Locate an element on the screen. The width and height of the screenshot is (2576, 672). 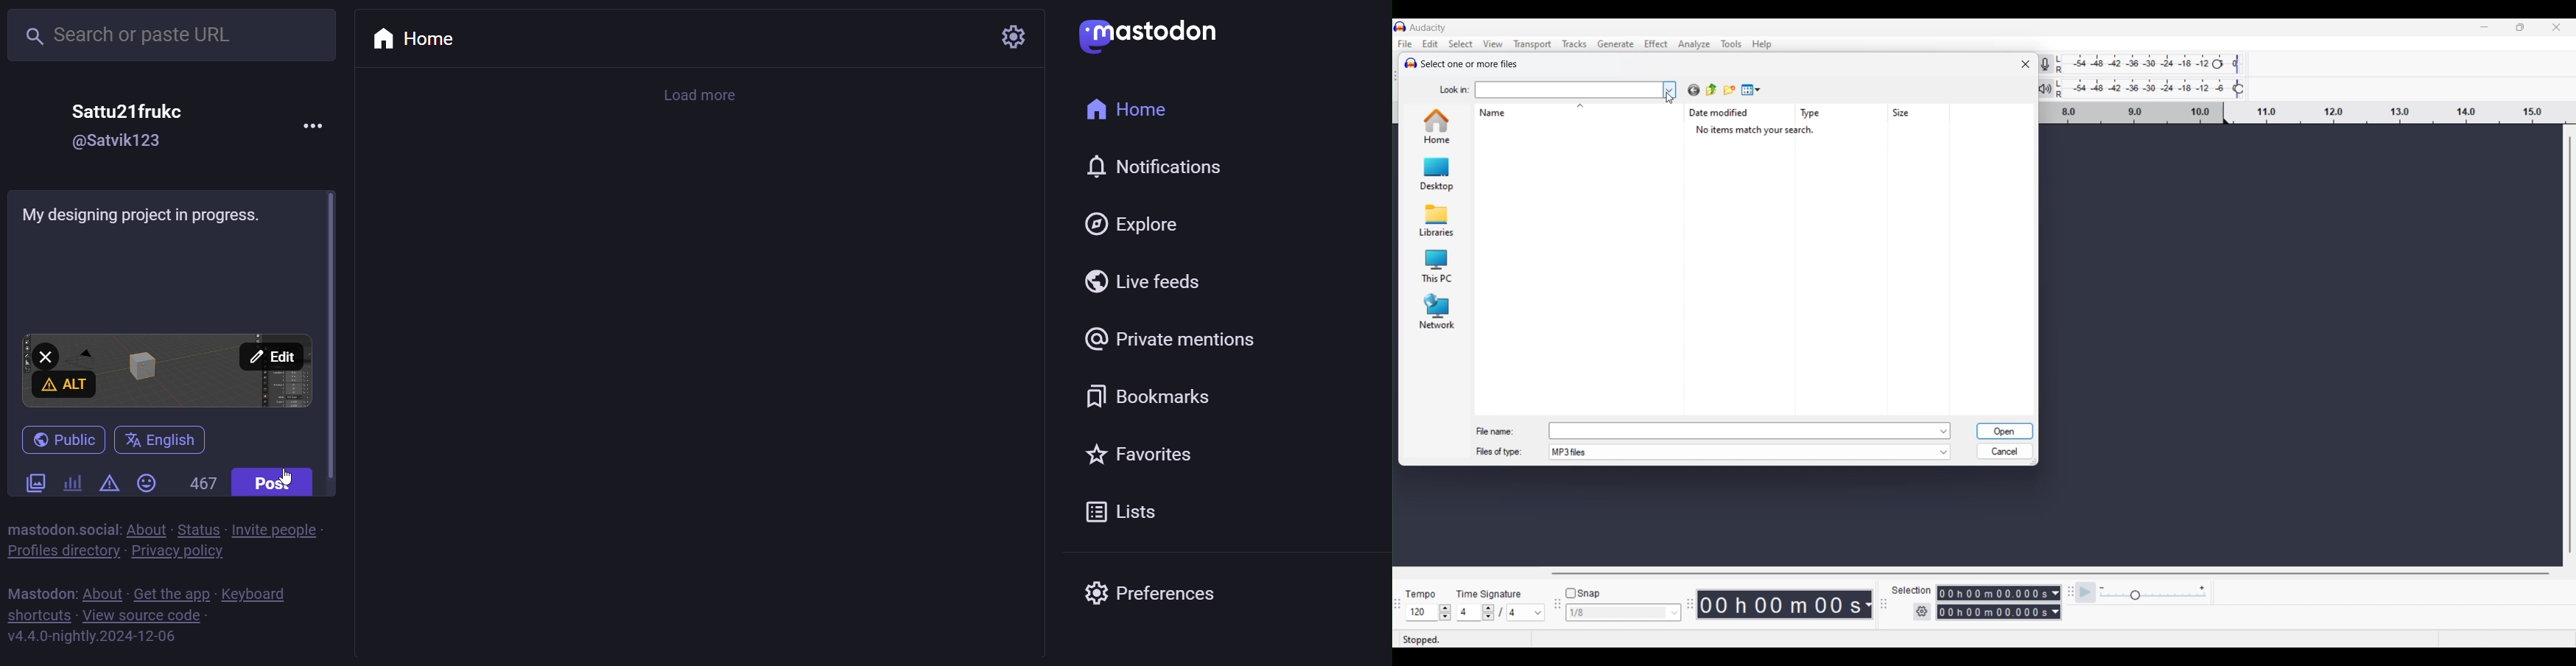
00h00m00.000s is located at coordinates (1998, 614).